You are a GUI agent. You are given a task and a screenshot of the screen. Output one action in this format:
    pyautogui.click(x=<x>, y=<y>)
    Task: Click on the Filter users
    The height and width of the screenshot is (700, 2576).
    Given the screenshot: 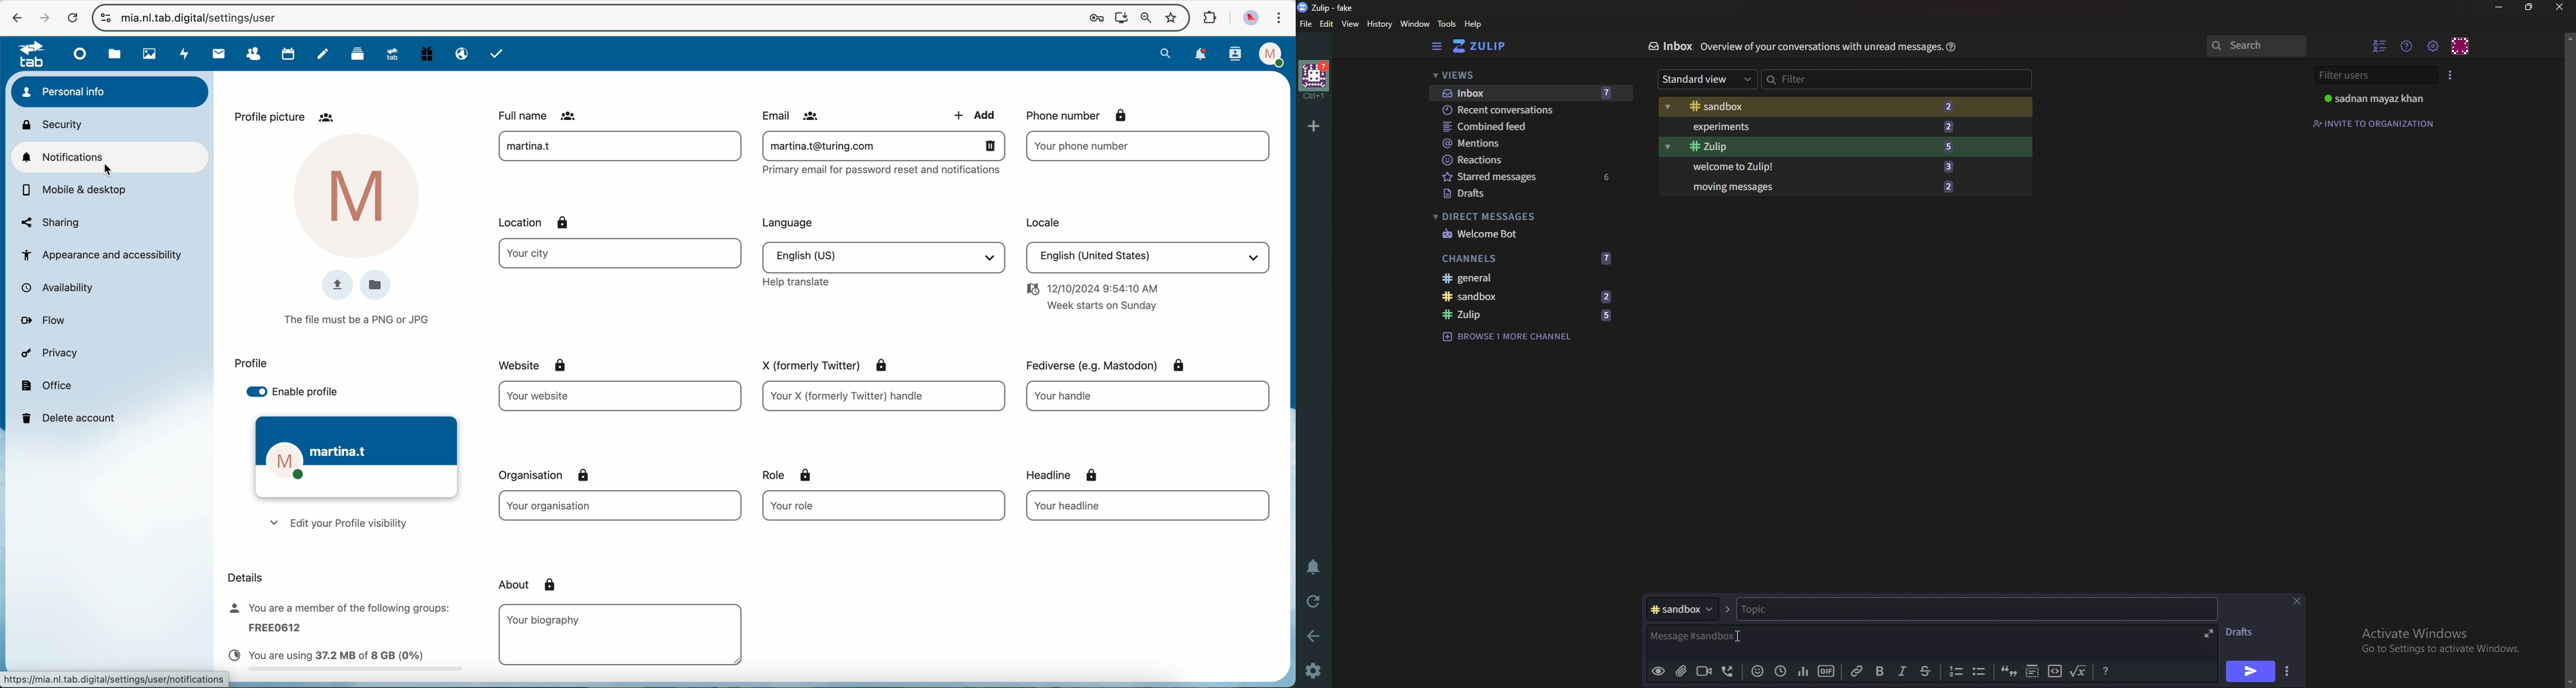 What is the action you would take?
    pyautogui.click(x=2374, y=75)
    